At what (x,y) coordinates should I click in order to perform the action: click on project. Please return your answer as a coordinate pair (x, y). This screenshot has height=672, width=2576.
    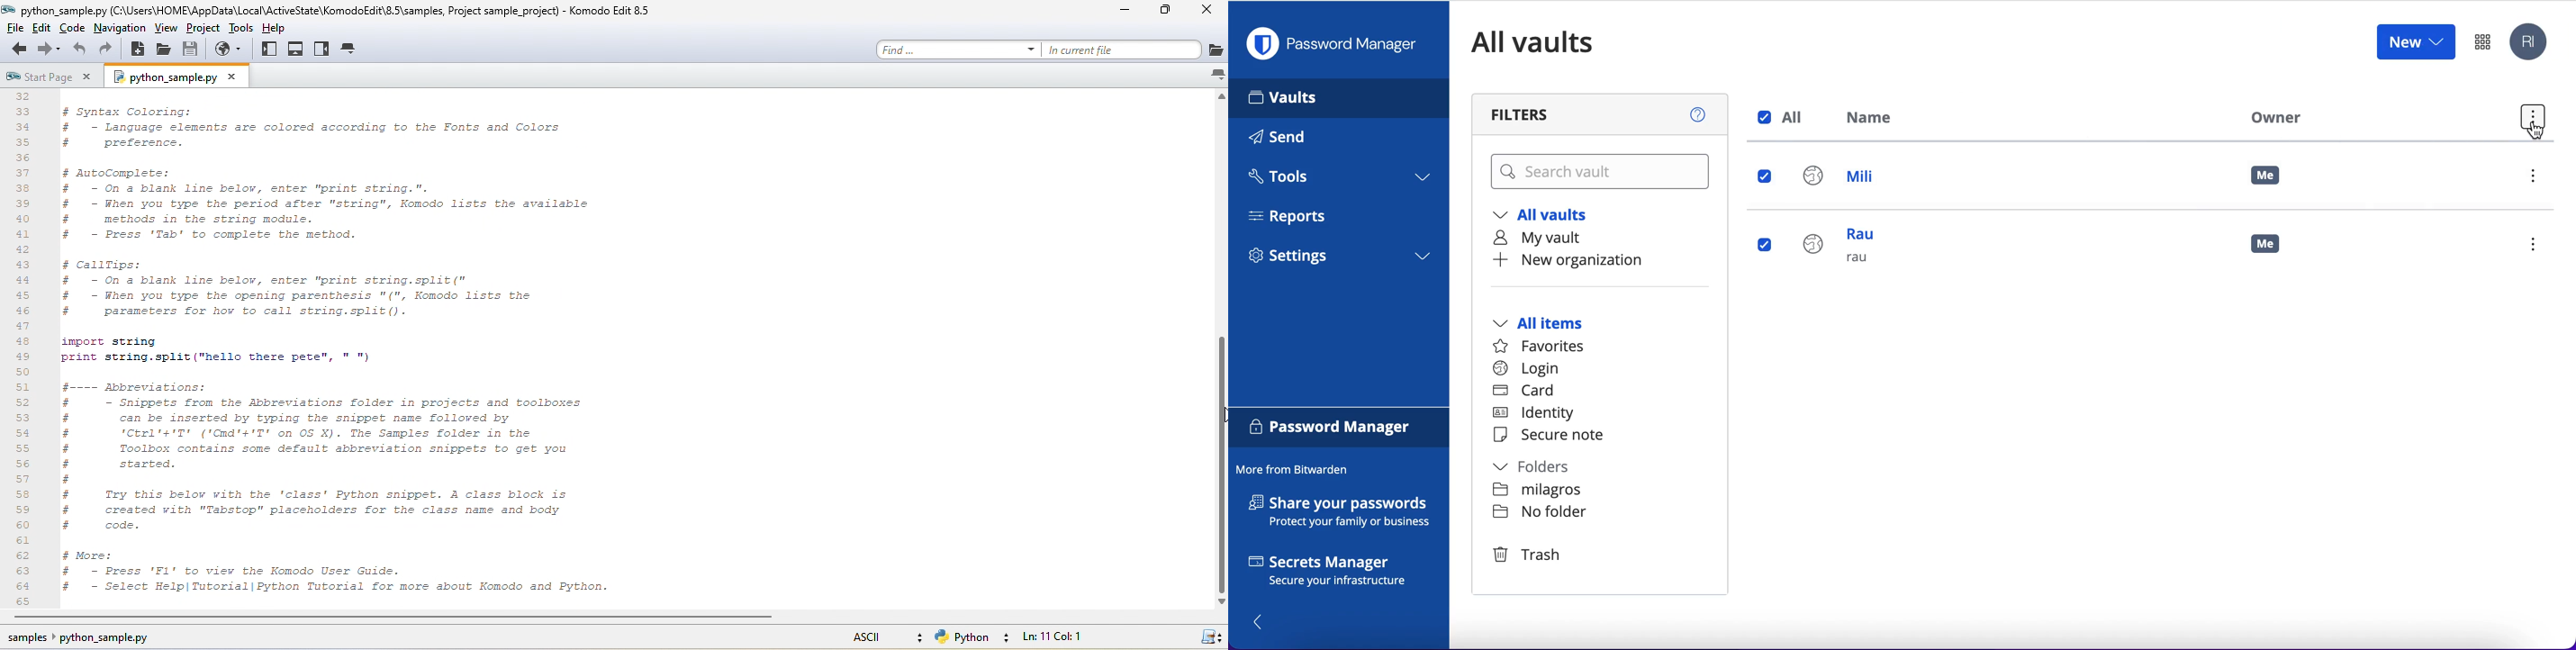
    Looking at the image, I should click on (203, 31).